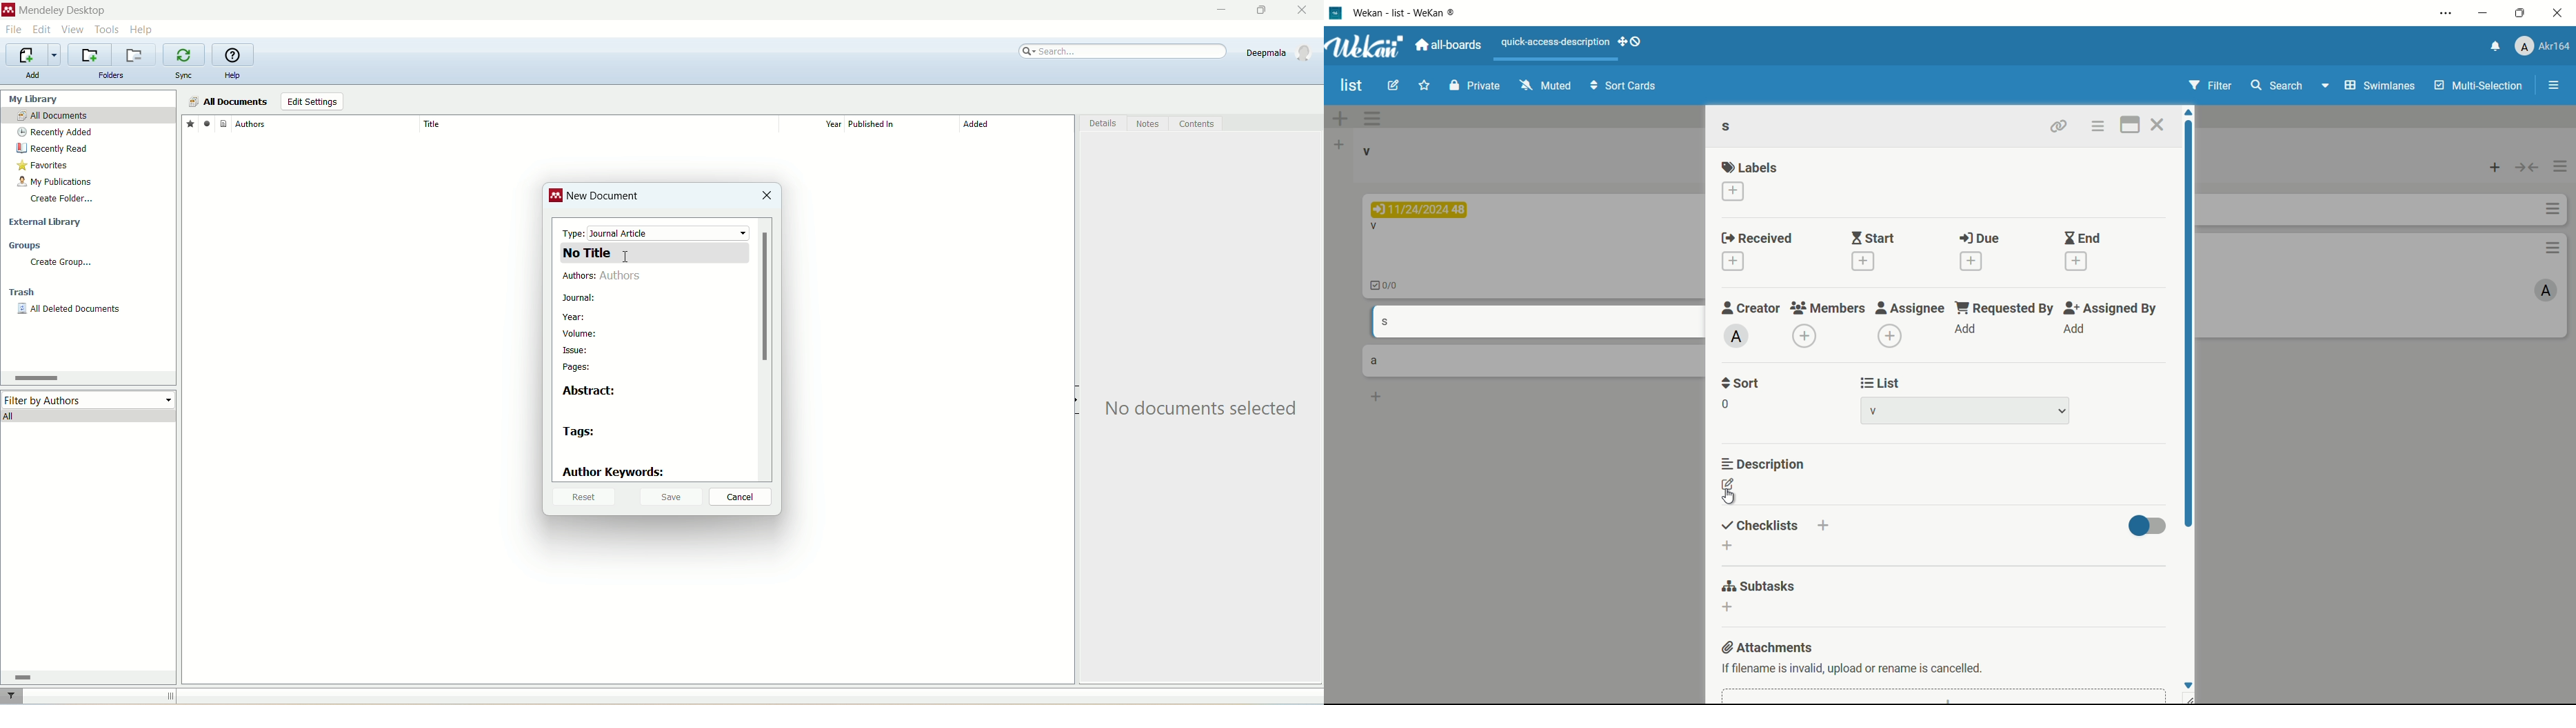 Image resolution: width=2576 pixels, height=728 pixels. Describe the element at coordinates (1733, 191) in the screenshot. I see `add label` at that location.